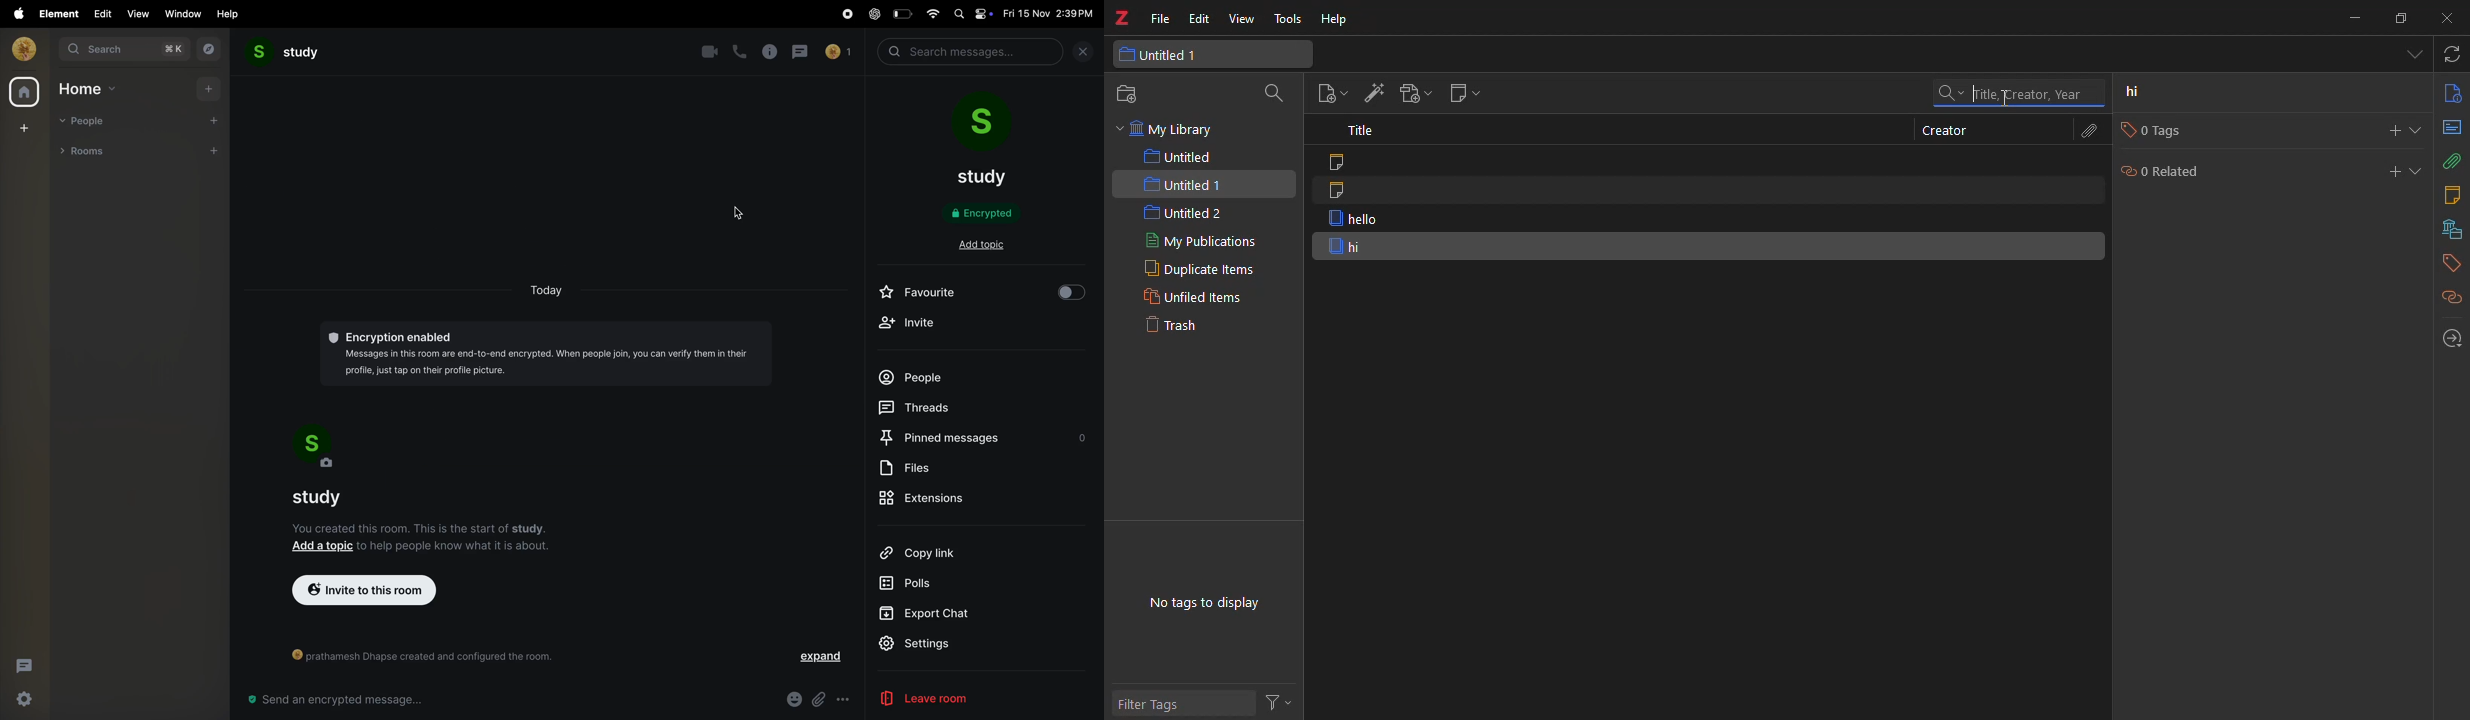 The height and width of the screenshot is (728, 2492). I want to click on untitled, so click(1182, 157).